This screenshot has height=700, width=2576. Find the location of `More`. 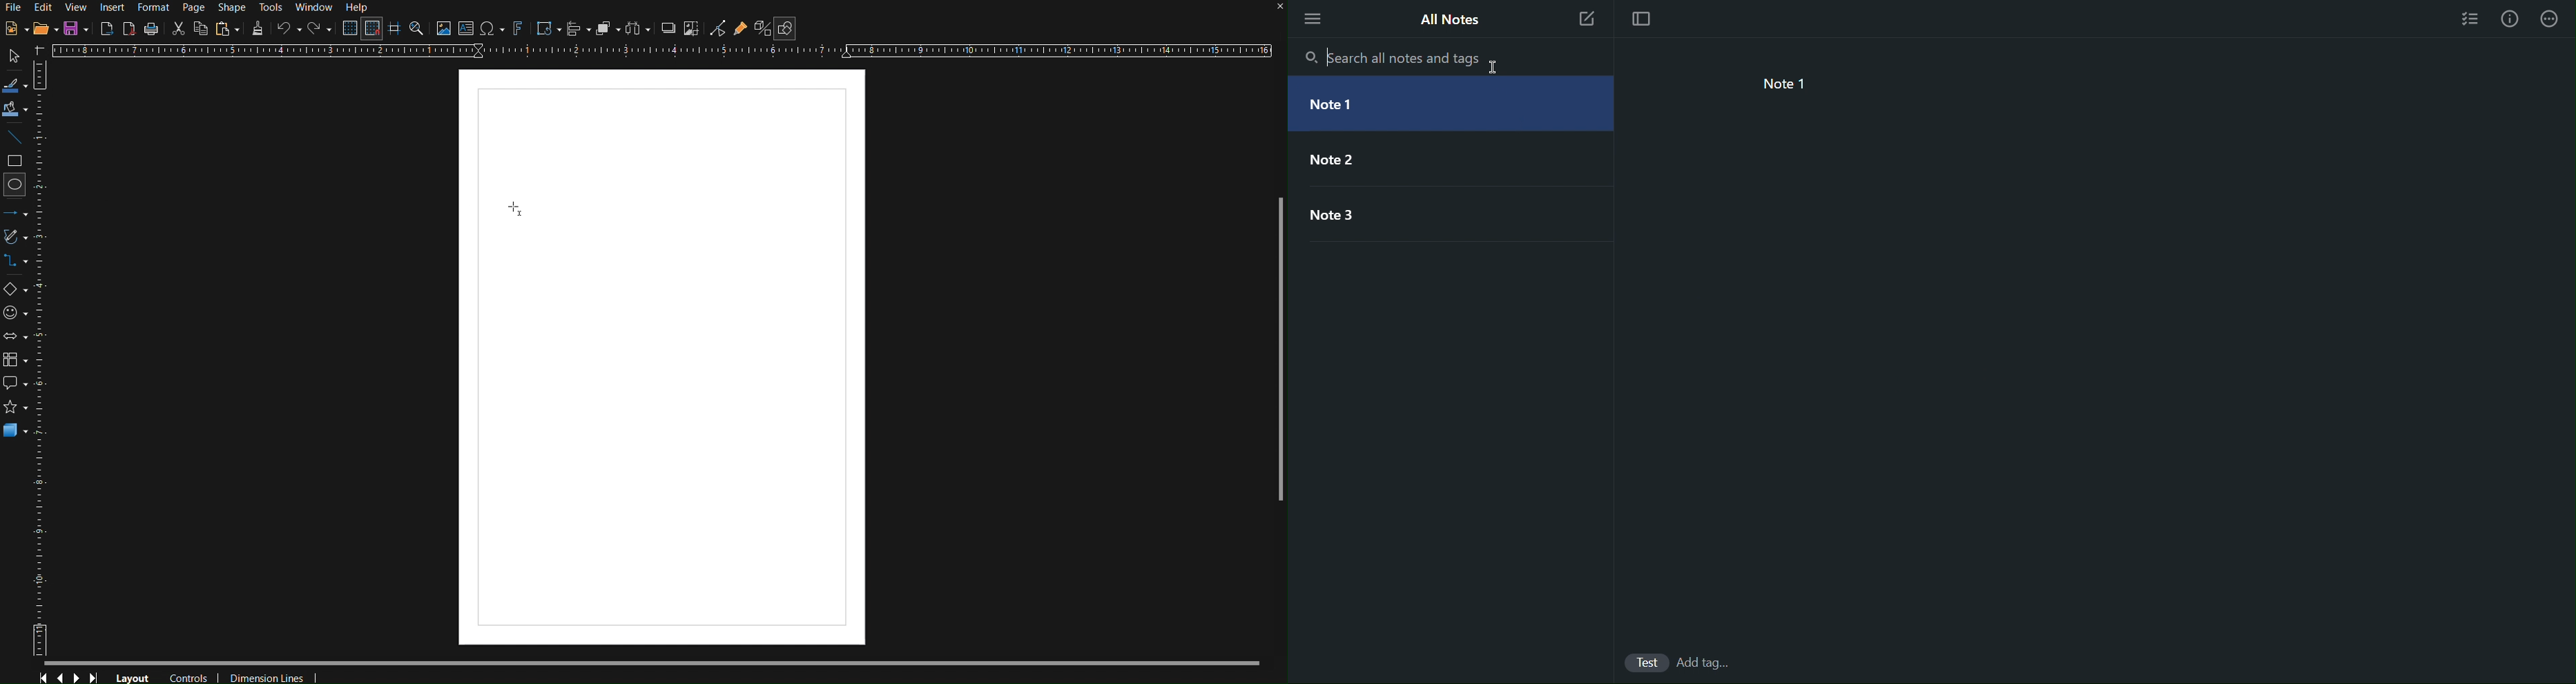

More is located at coordinates (2555, 18).